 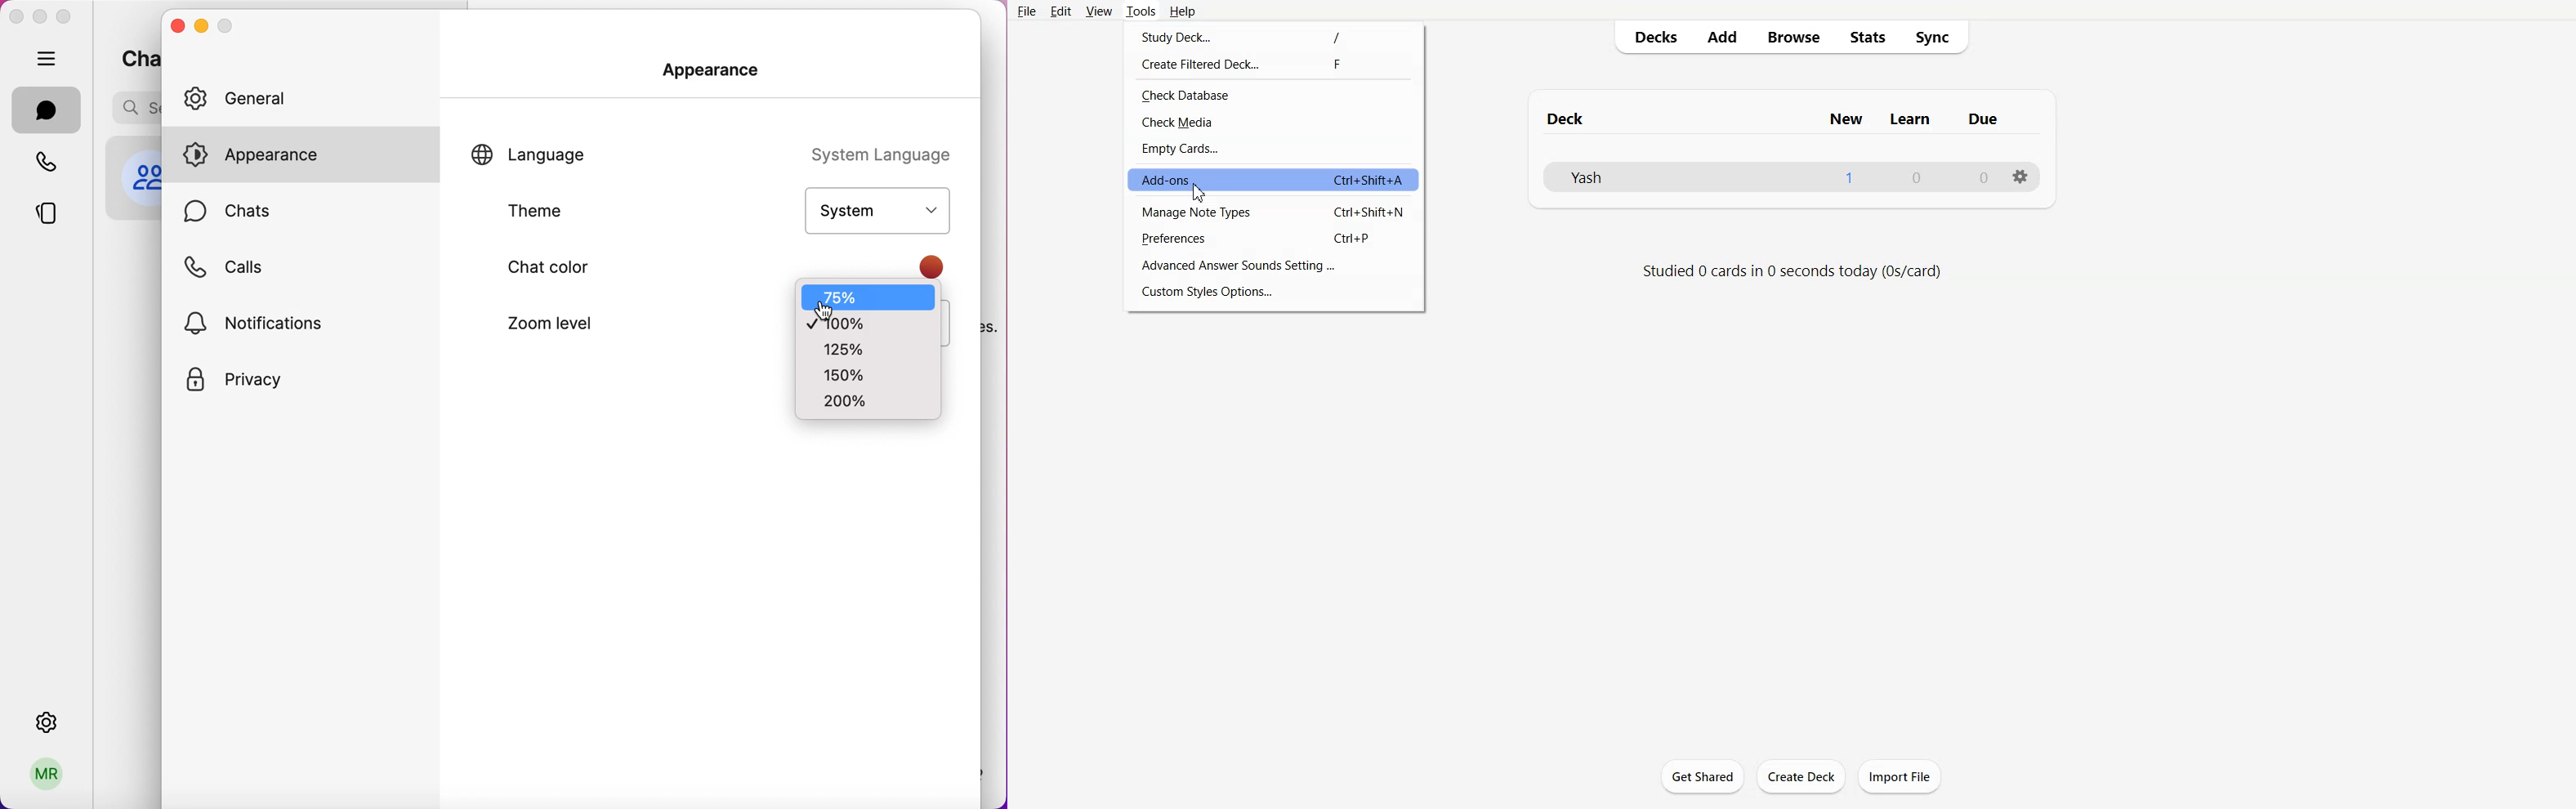 What do you see at coordinates (715, 74) in the screenshot?
I see `appearance` at bounding box center [715, 74].